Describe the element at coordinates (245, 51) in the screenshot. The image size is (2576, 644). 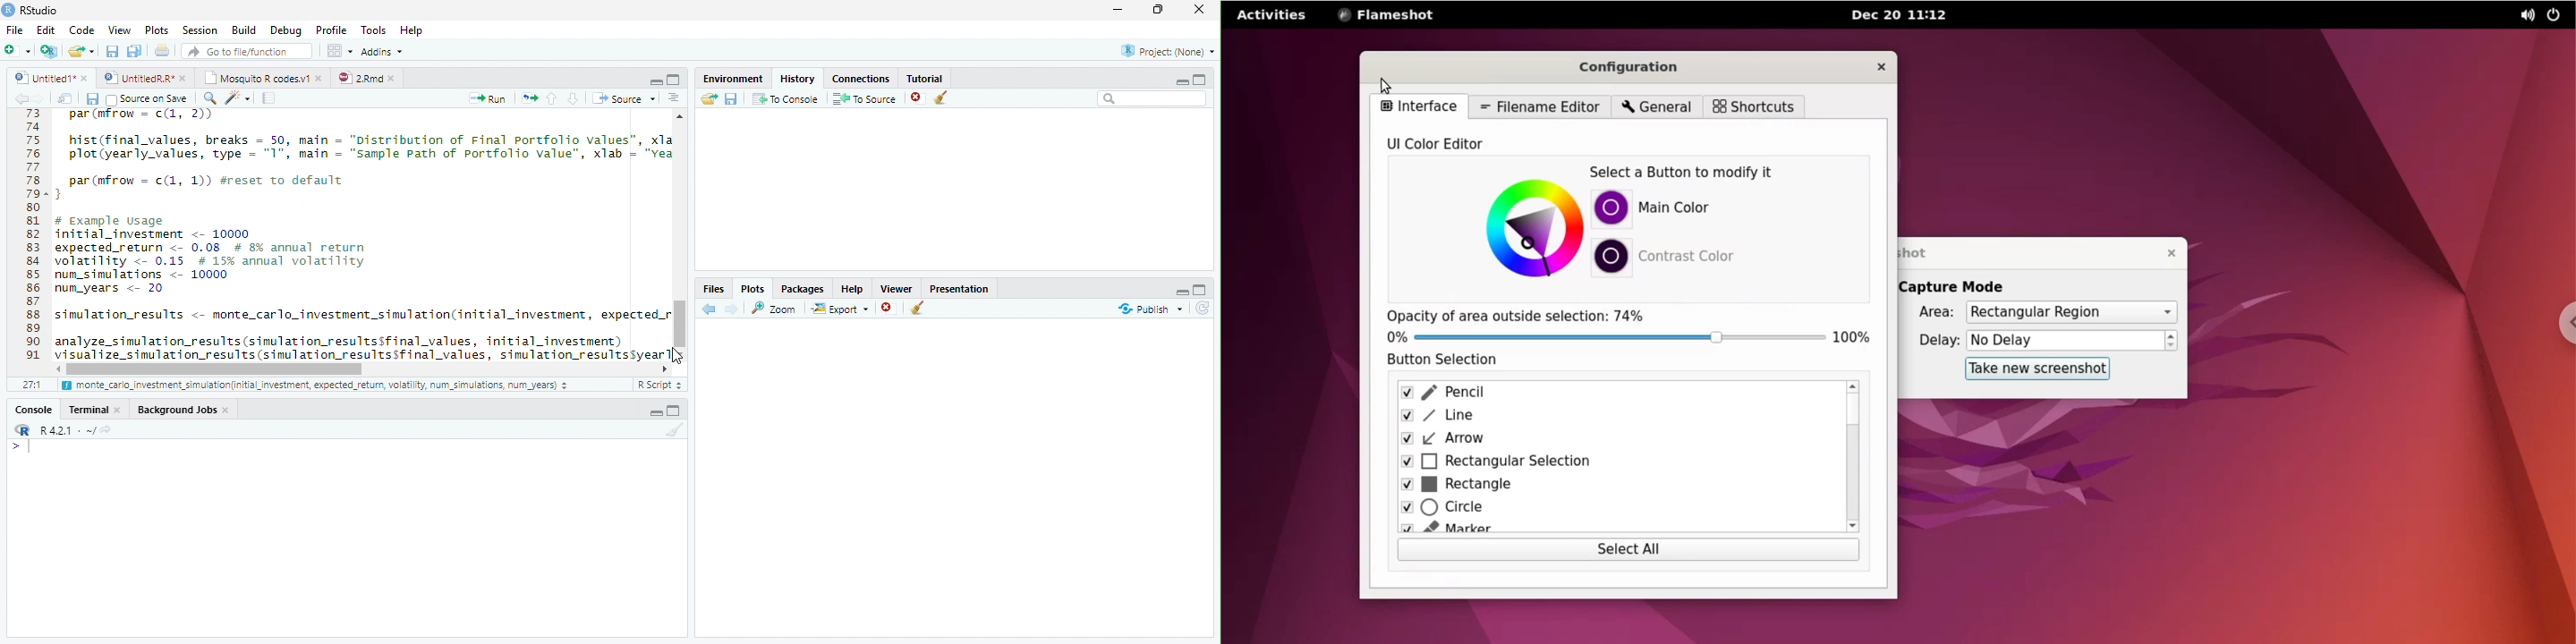
I see `Go to file/function` at that location.